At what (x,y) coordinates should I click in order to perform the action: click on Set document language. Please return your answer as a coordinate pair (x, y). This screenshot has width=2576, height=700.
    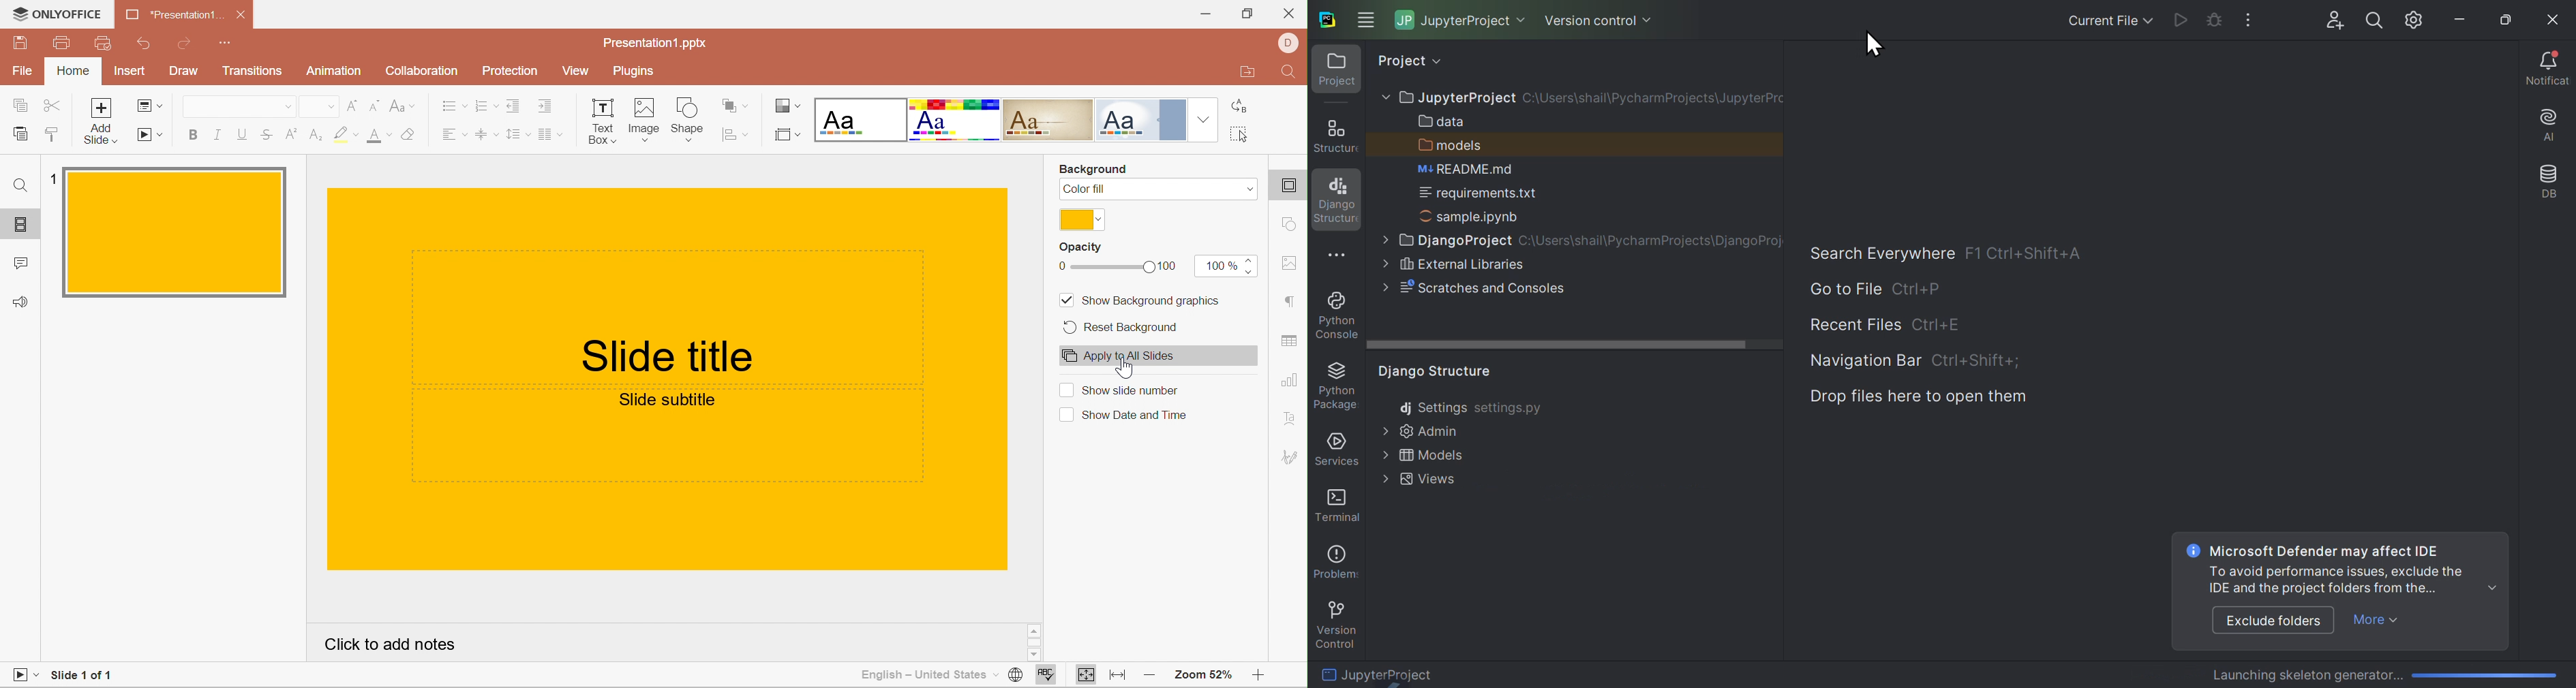
    Looking at the image, I should click on (1014, 674).